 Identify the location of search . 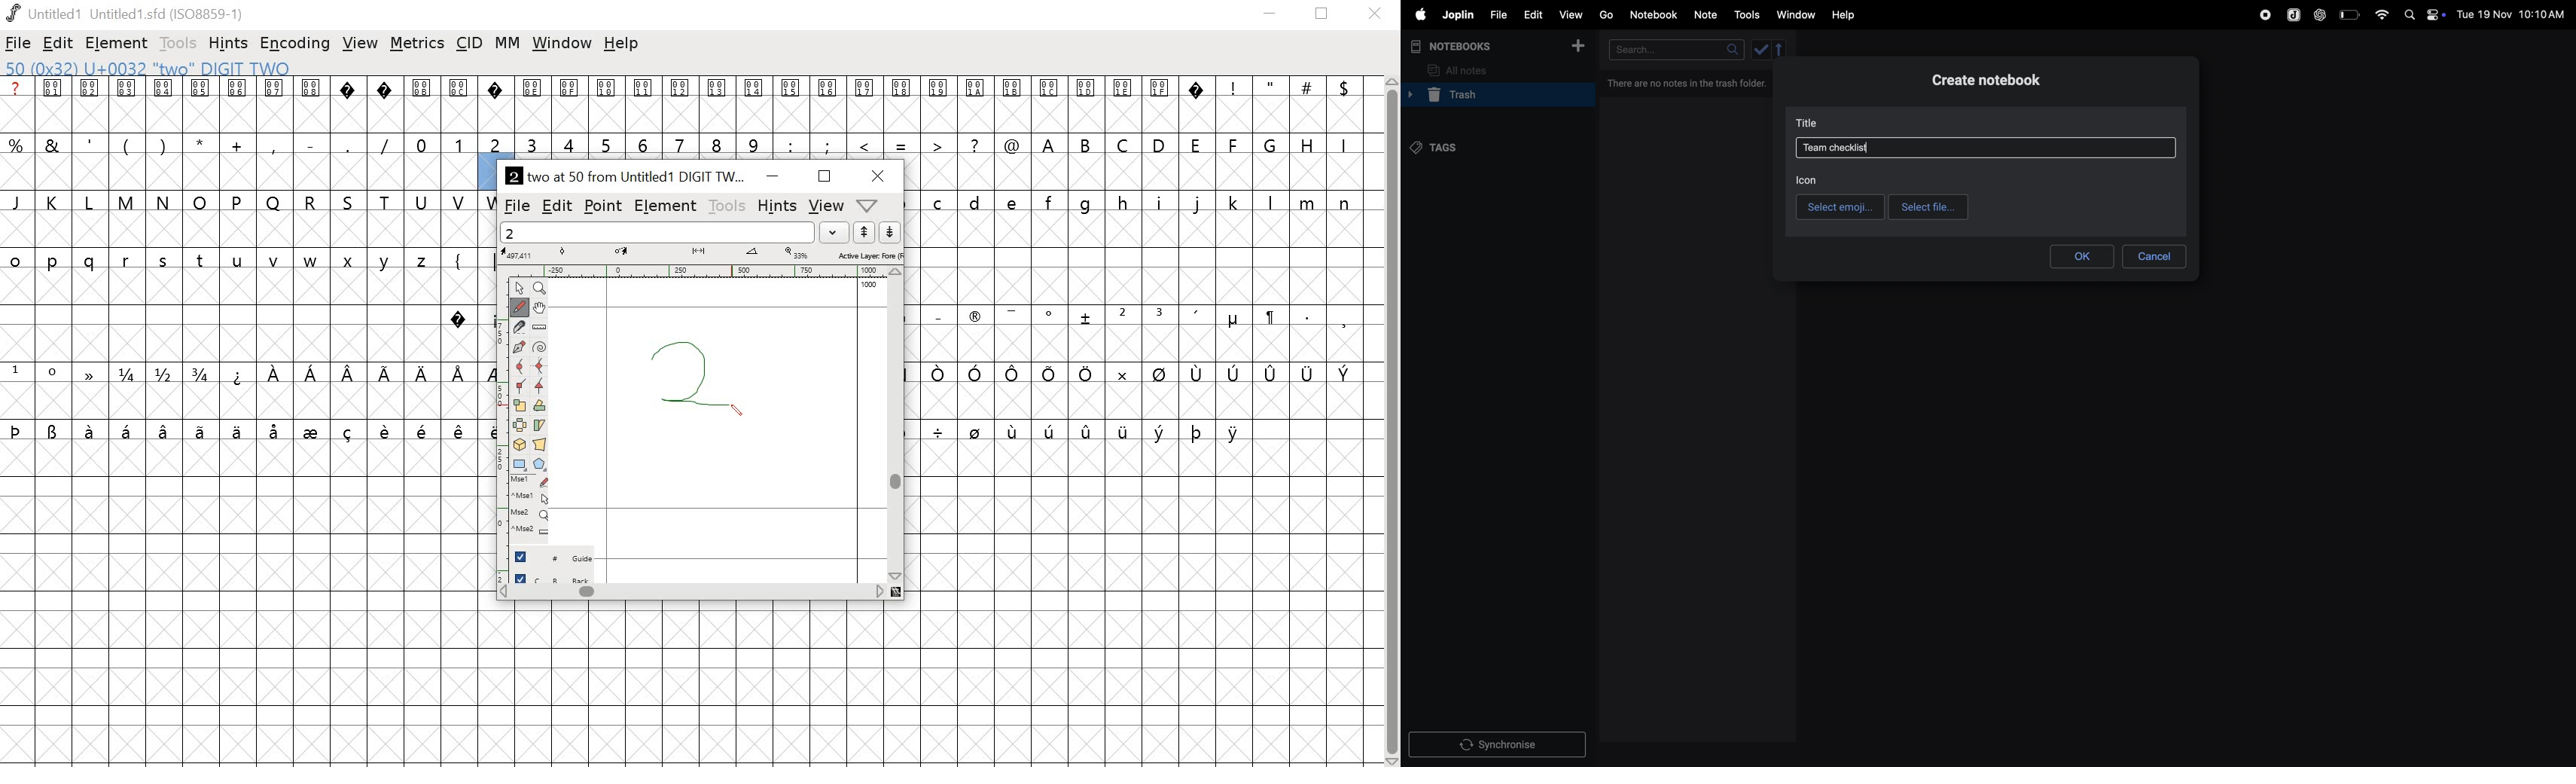
(1673, 49).